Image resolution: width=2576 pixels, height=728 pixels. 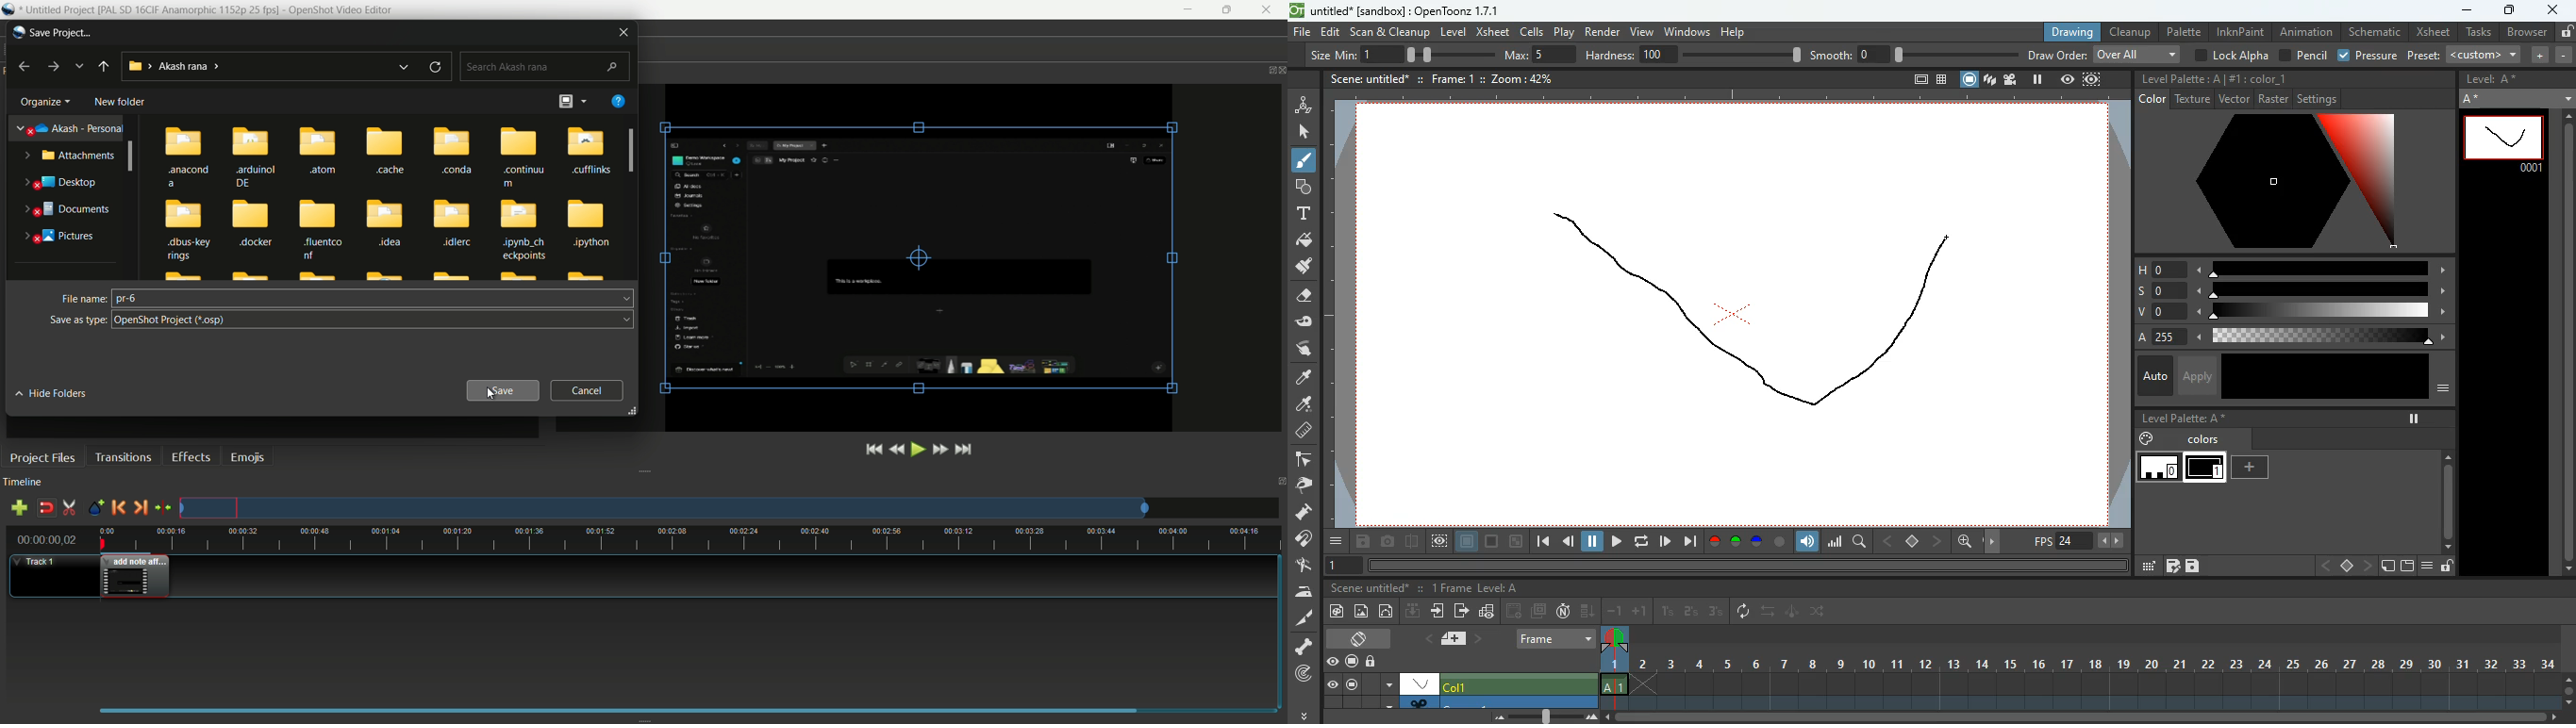 I want to click on draw order, so click(x=2104, y=54).